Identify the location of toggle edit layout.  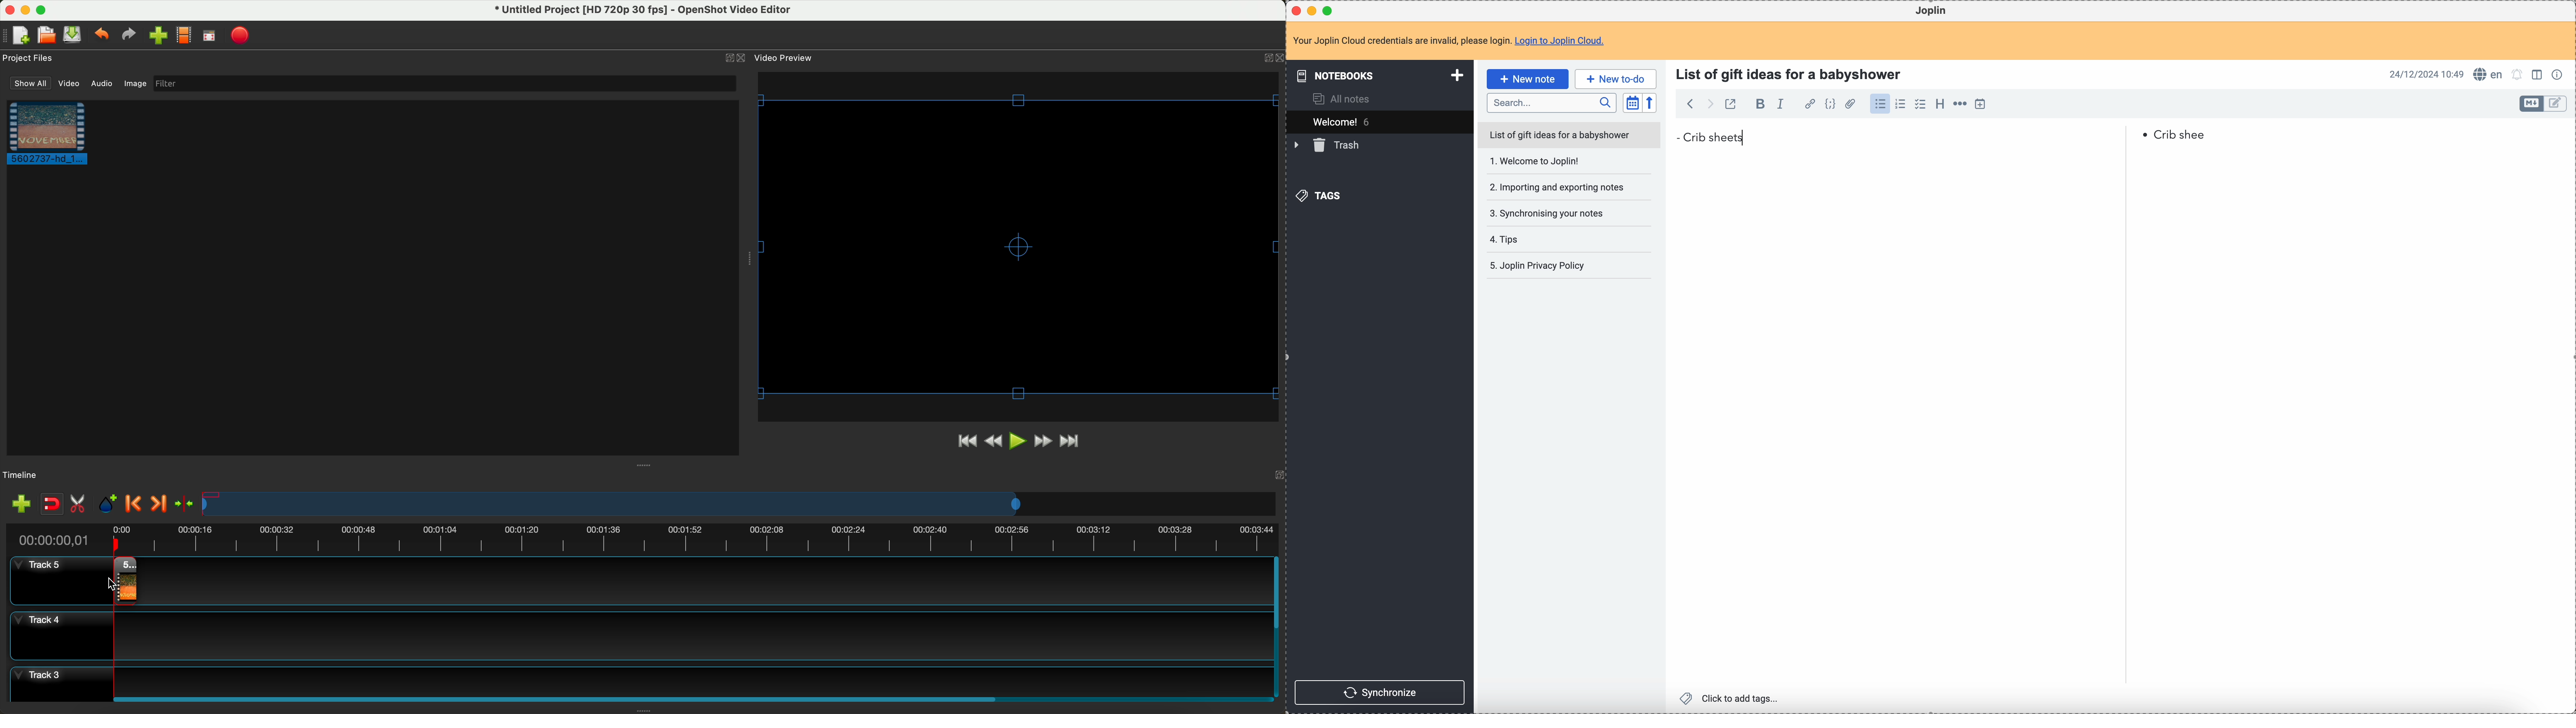
(2531, 104).